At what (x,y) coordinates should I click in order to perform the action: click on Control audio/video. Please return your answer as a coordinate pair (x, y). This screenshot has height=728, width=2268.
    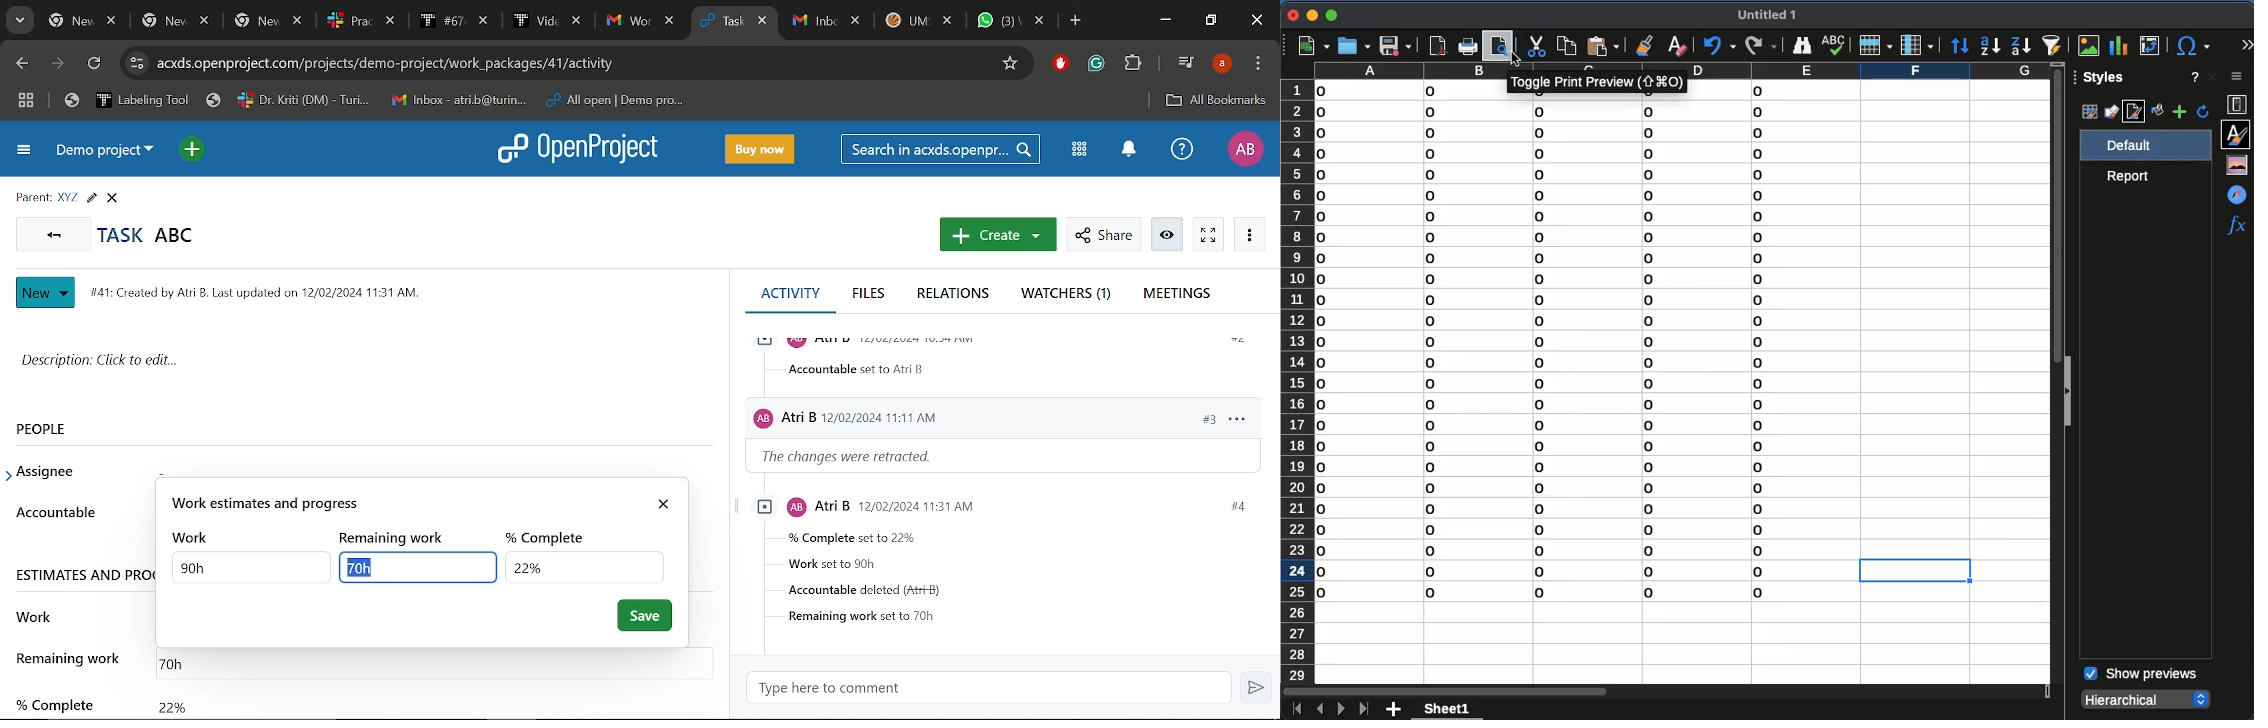
    Looking at the image, I should click on (1184, 62).